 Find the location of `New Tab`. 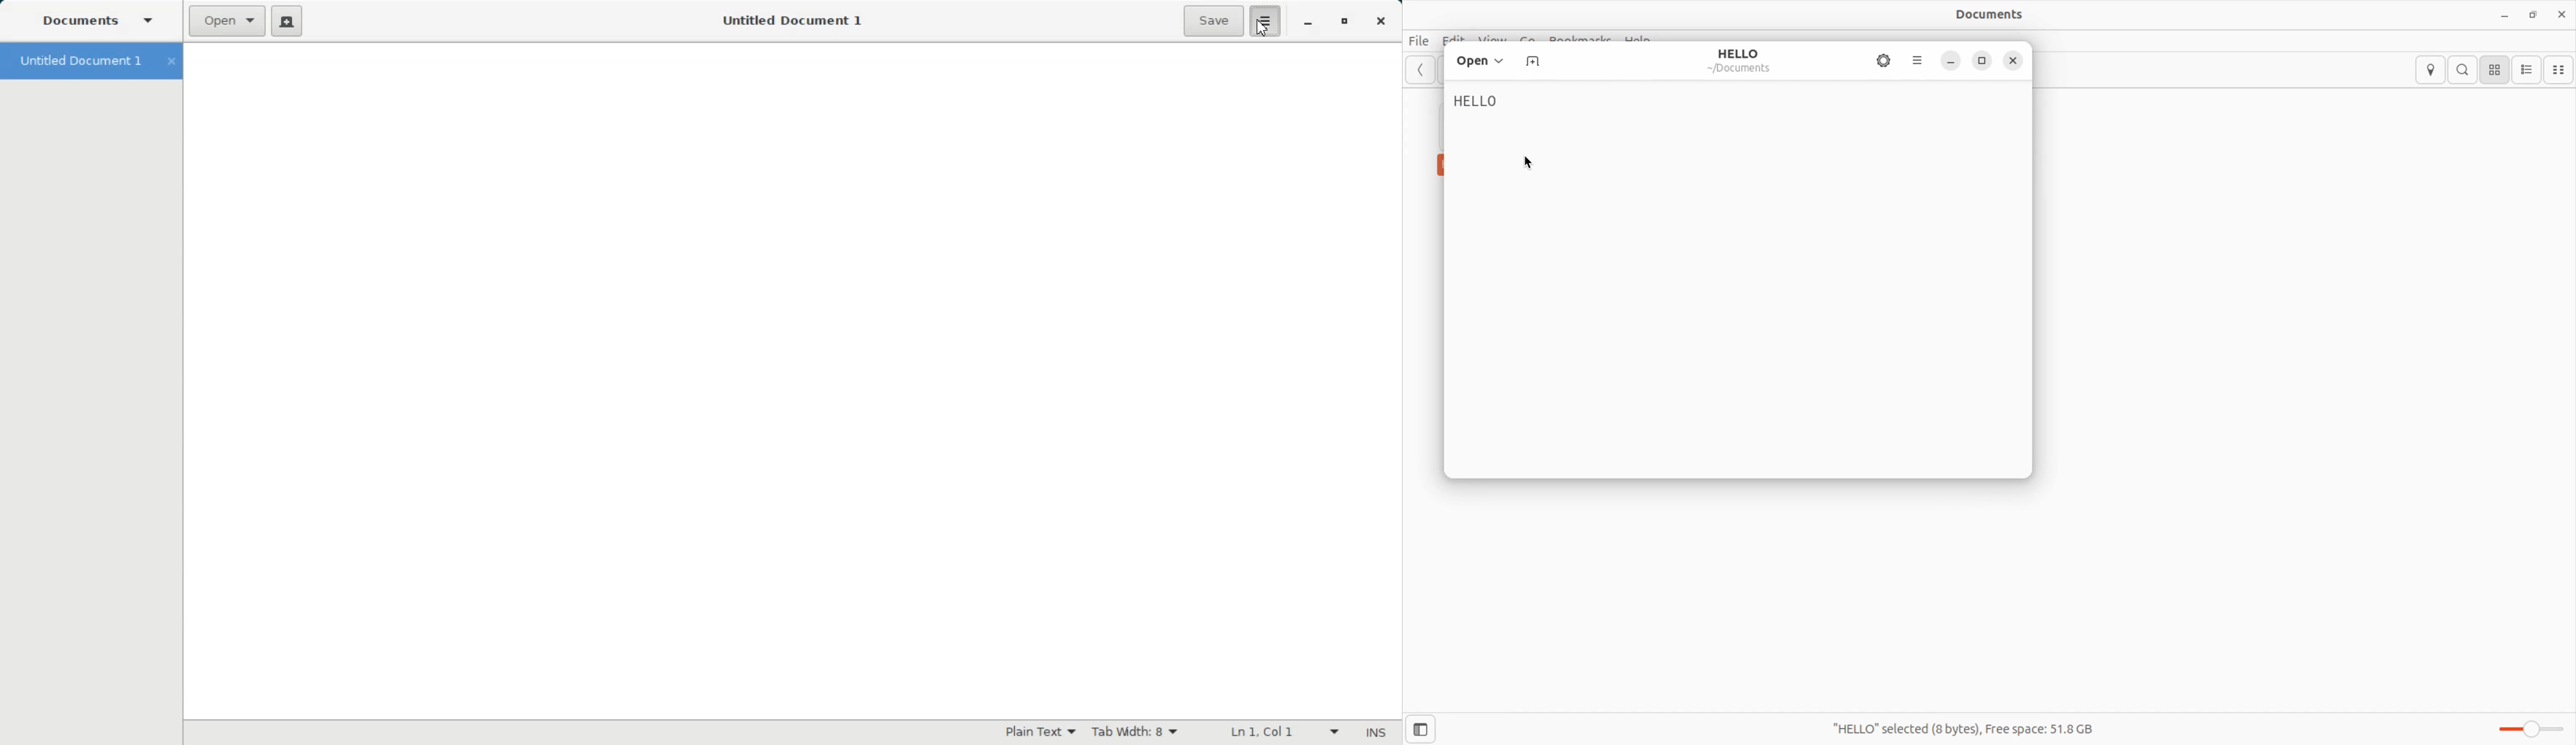

New Tab is located at coordinates (1535, 61).